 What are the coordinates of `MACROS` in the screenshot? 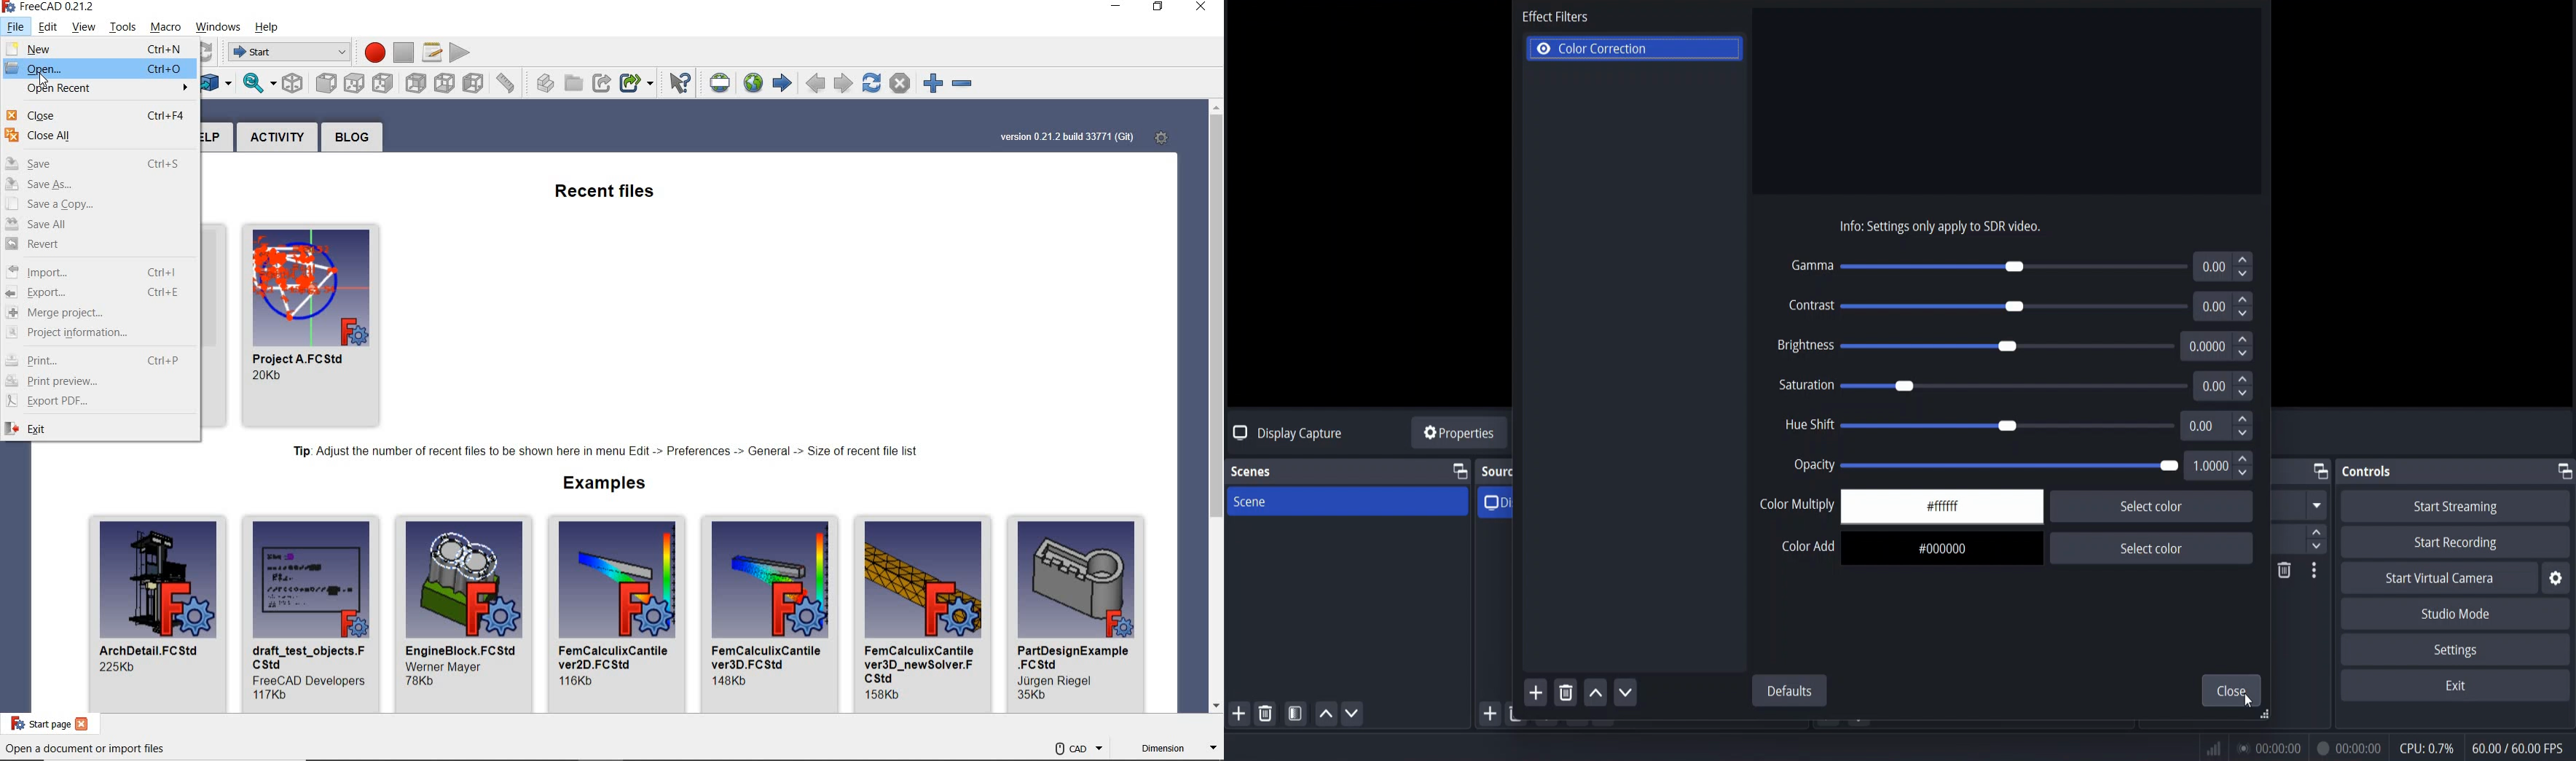 It's located at (432, 53).